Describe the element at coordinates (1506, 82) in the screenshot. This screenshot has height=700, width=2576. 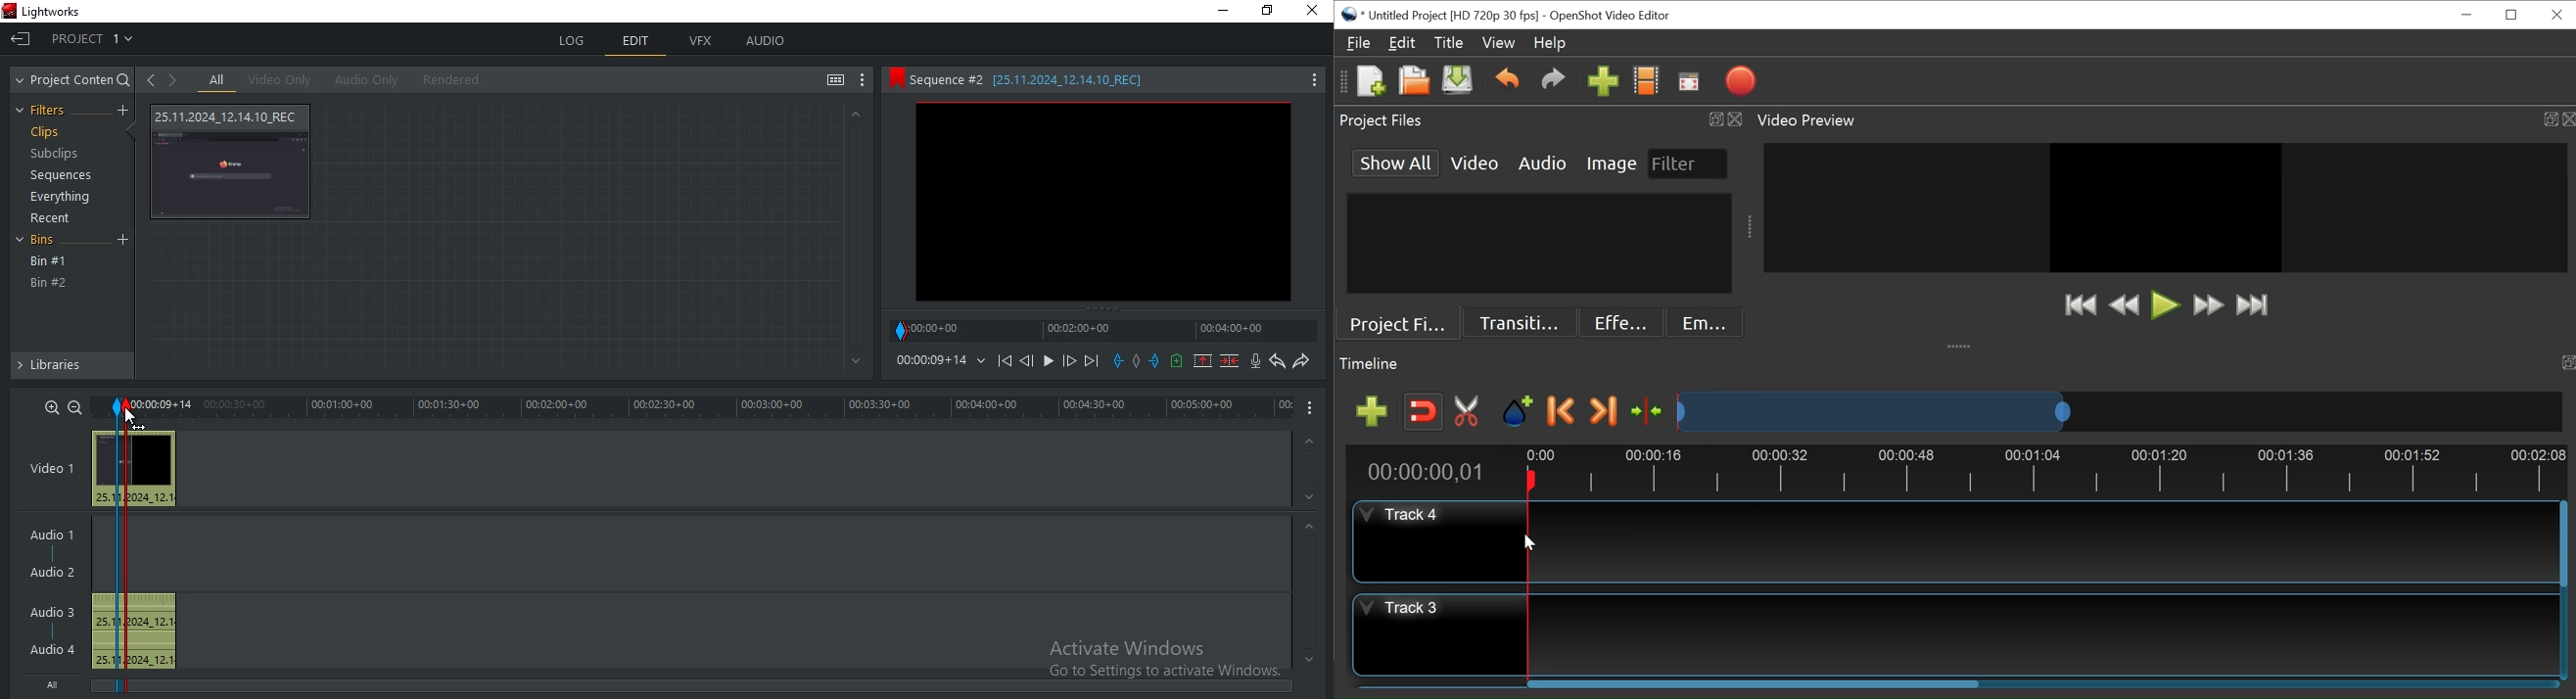
I see `Undo` at that location.